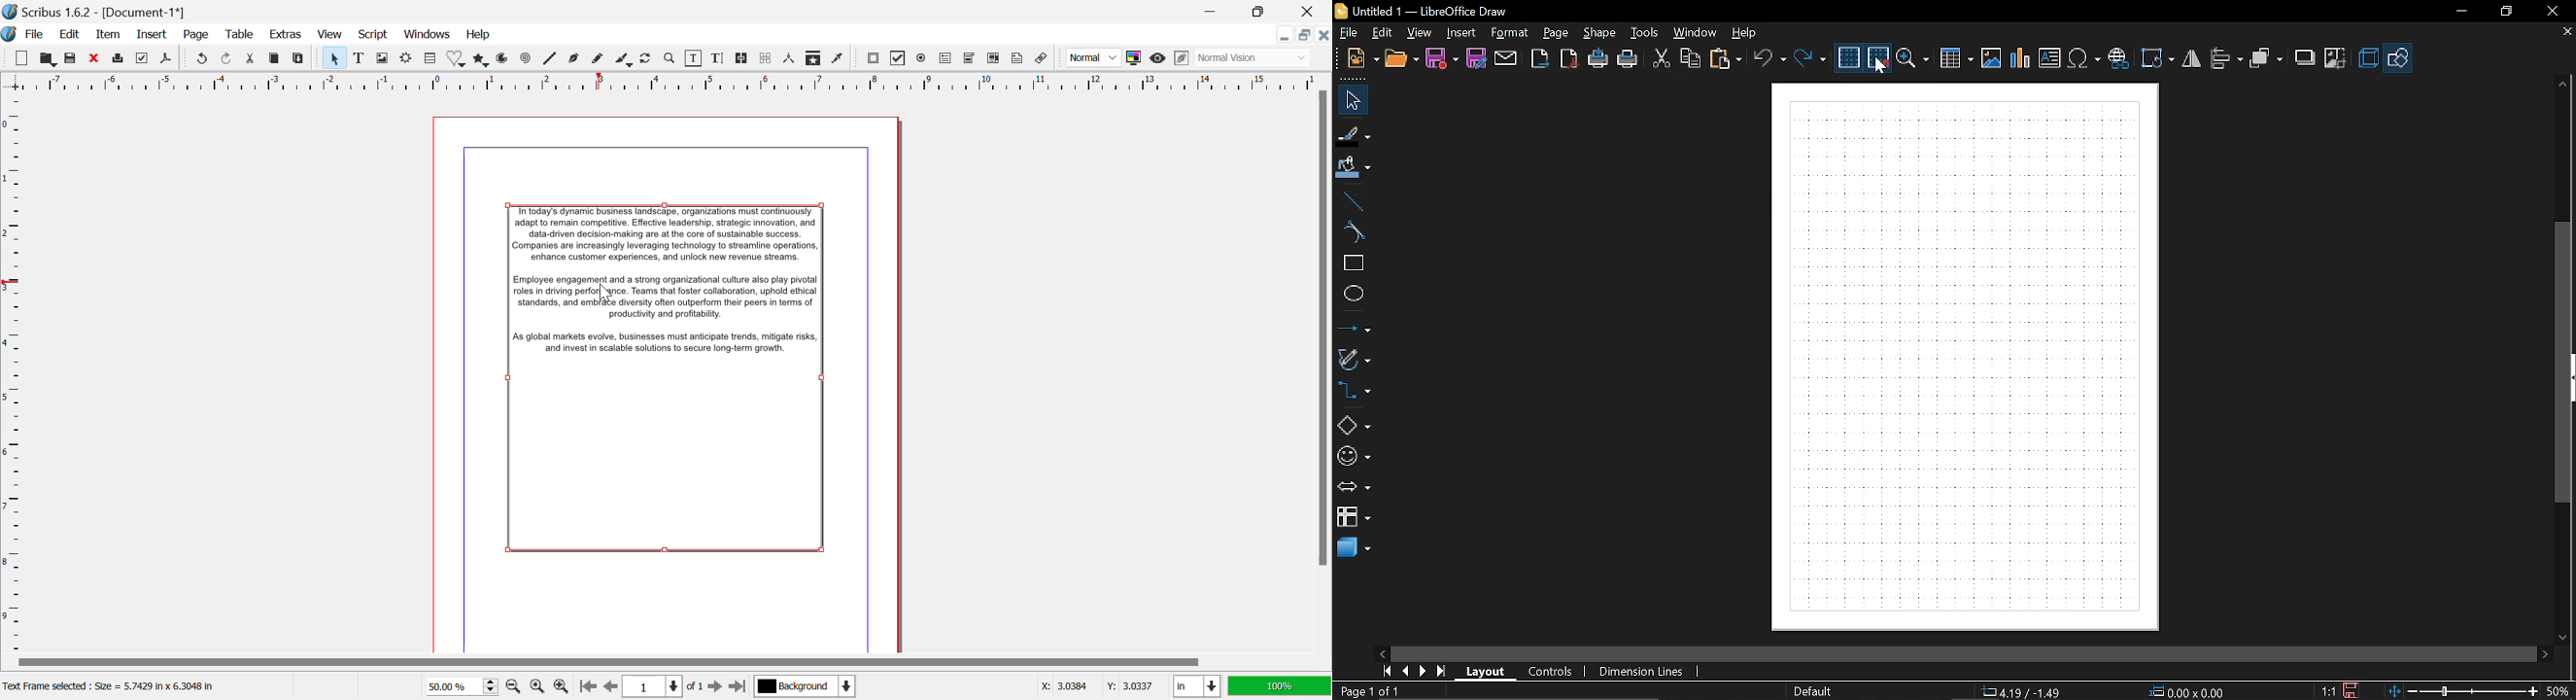 The width and height of the screenshot is (2576, 700). What do you see at coordinates (720, 58) in the screenshot?
I see `Edit Text with Story Editor` at bounding box center [720, 58].